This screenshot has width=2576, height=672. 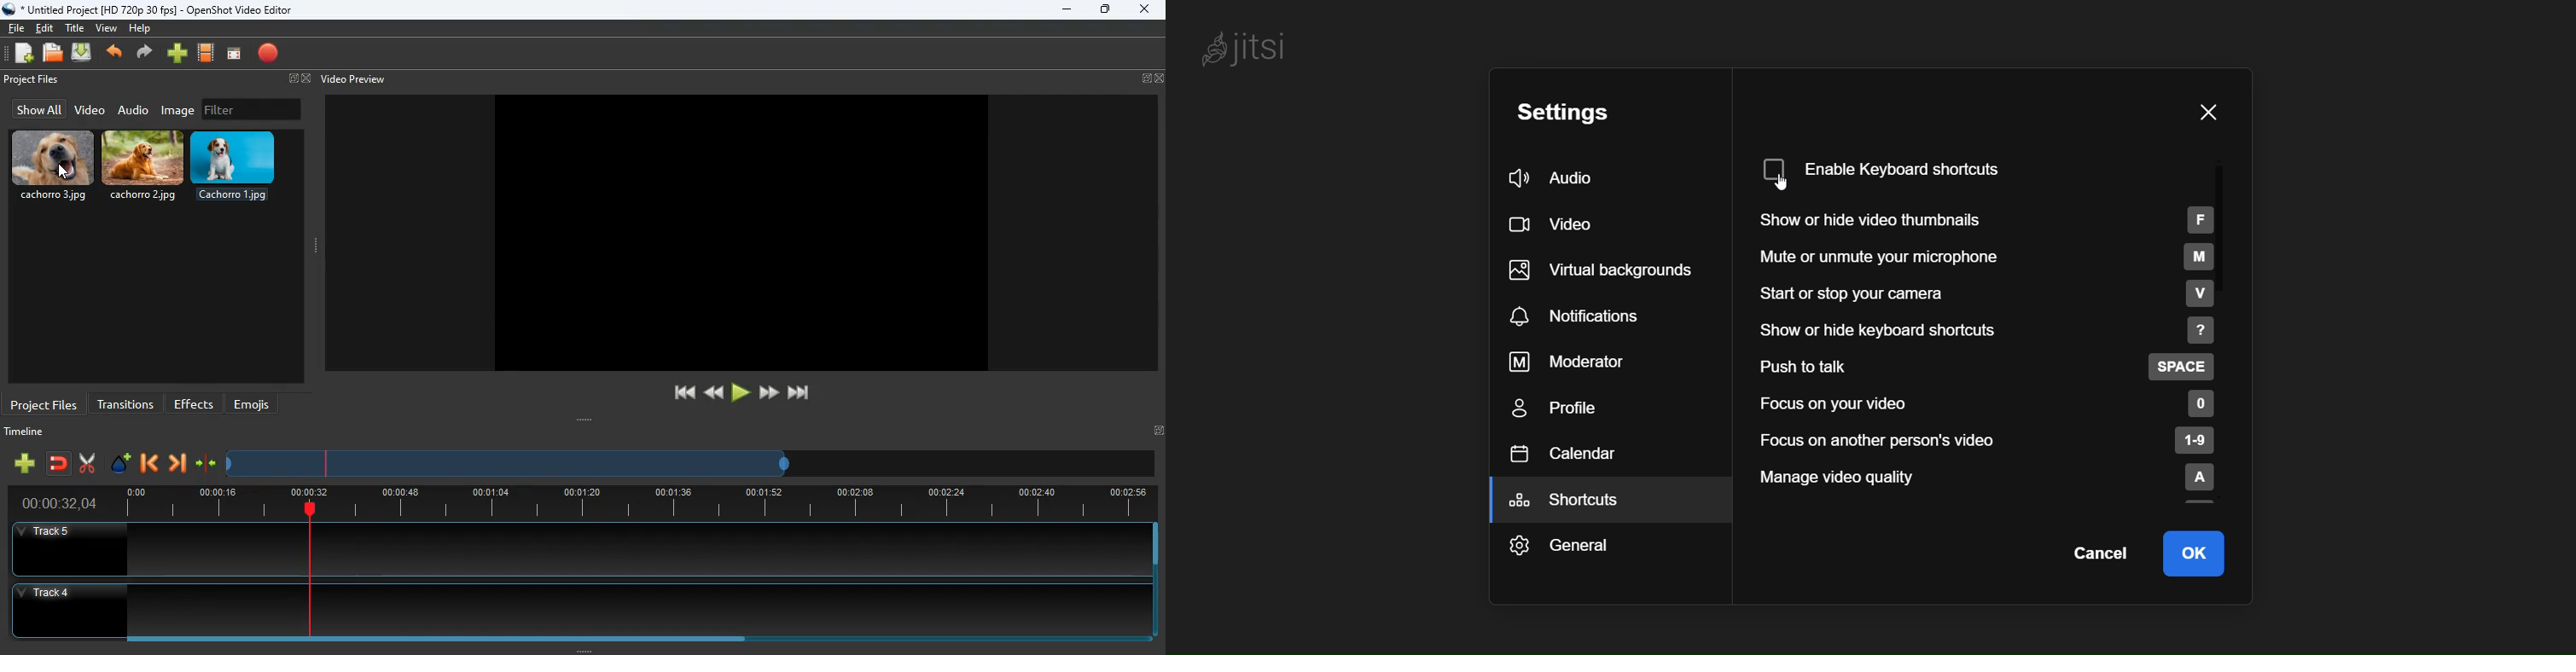 I want to click on add files, so click(x=26, y=55).